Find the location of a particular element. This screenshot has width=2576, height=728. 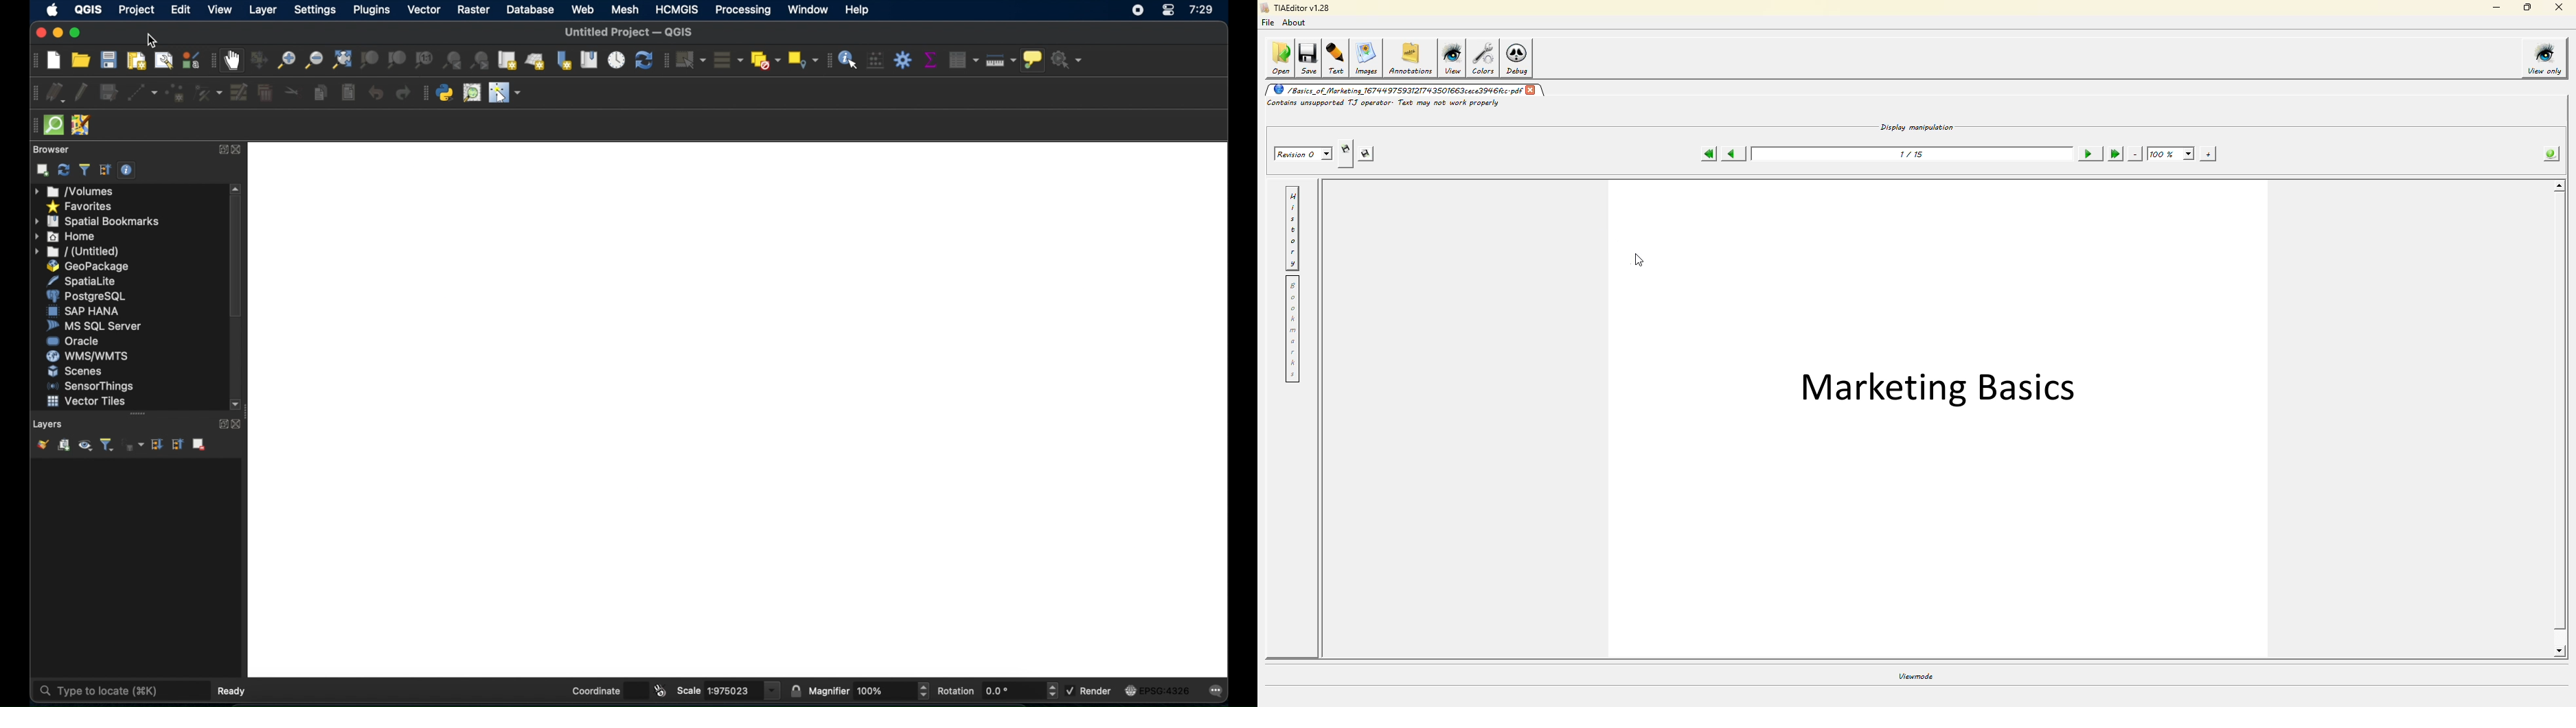

zoom last is located at coordinates (453, 60).